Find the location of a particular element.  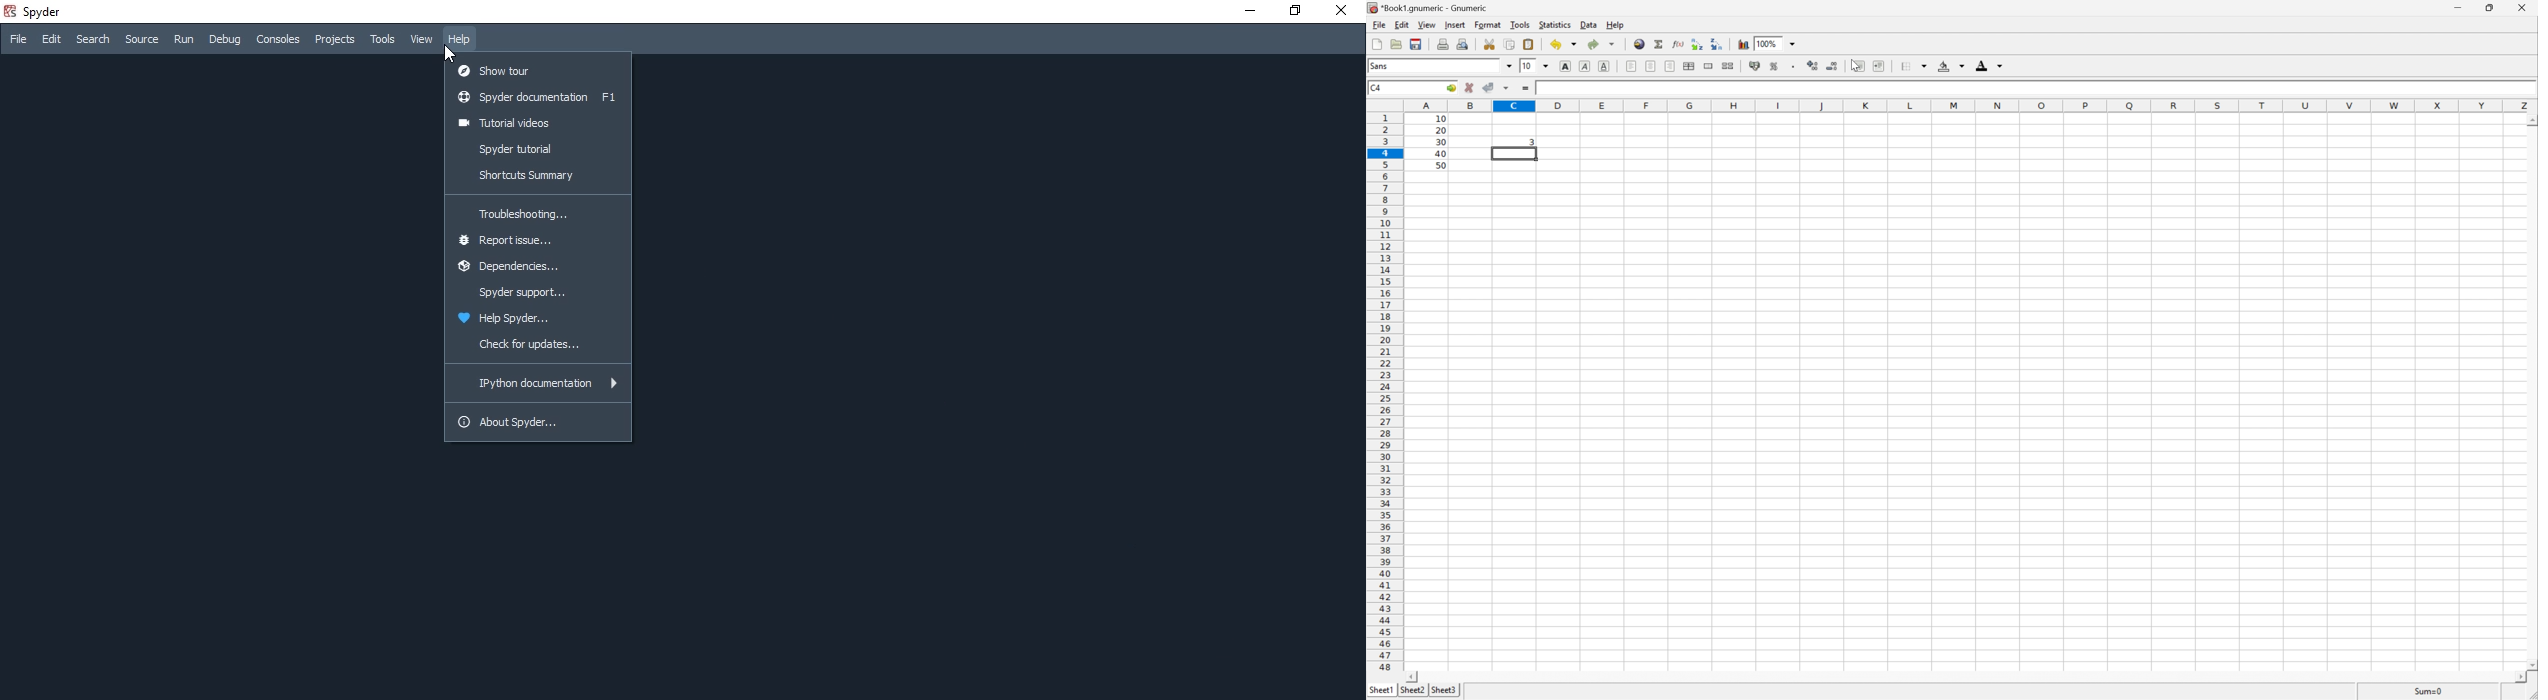

spyder tutorial is located at coordinates (537, 147).